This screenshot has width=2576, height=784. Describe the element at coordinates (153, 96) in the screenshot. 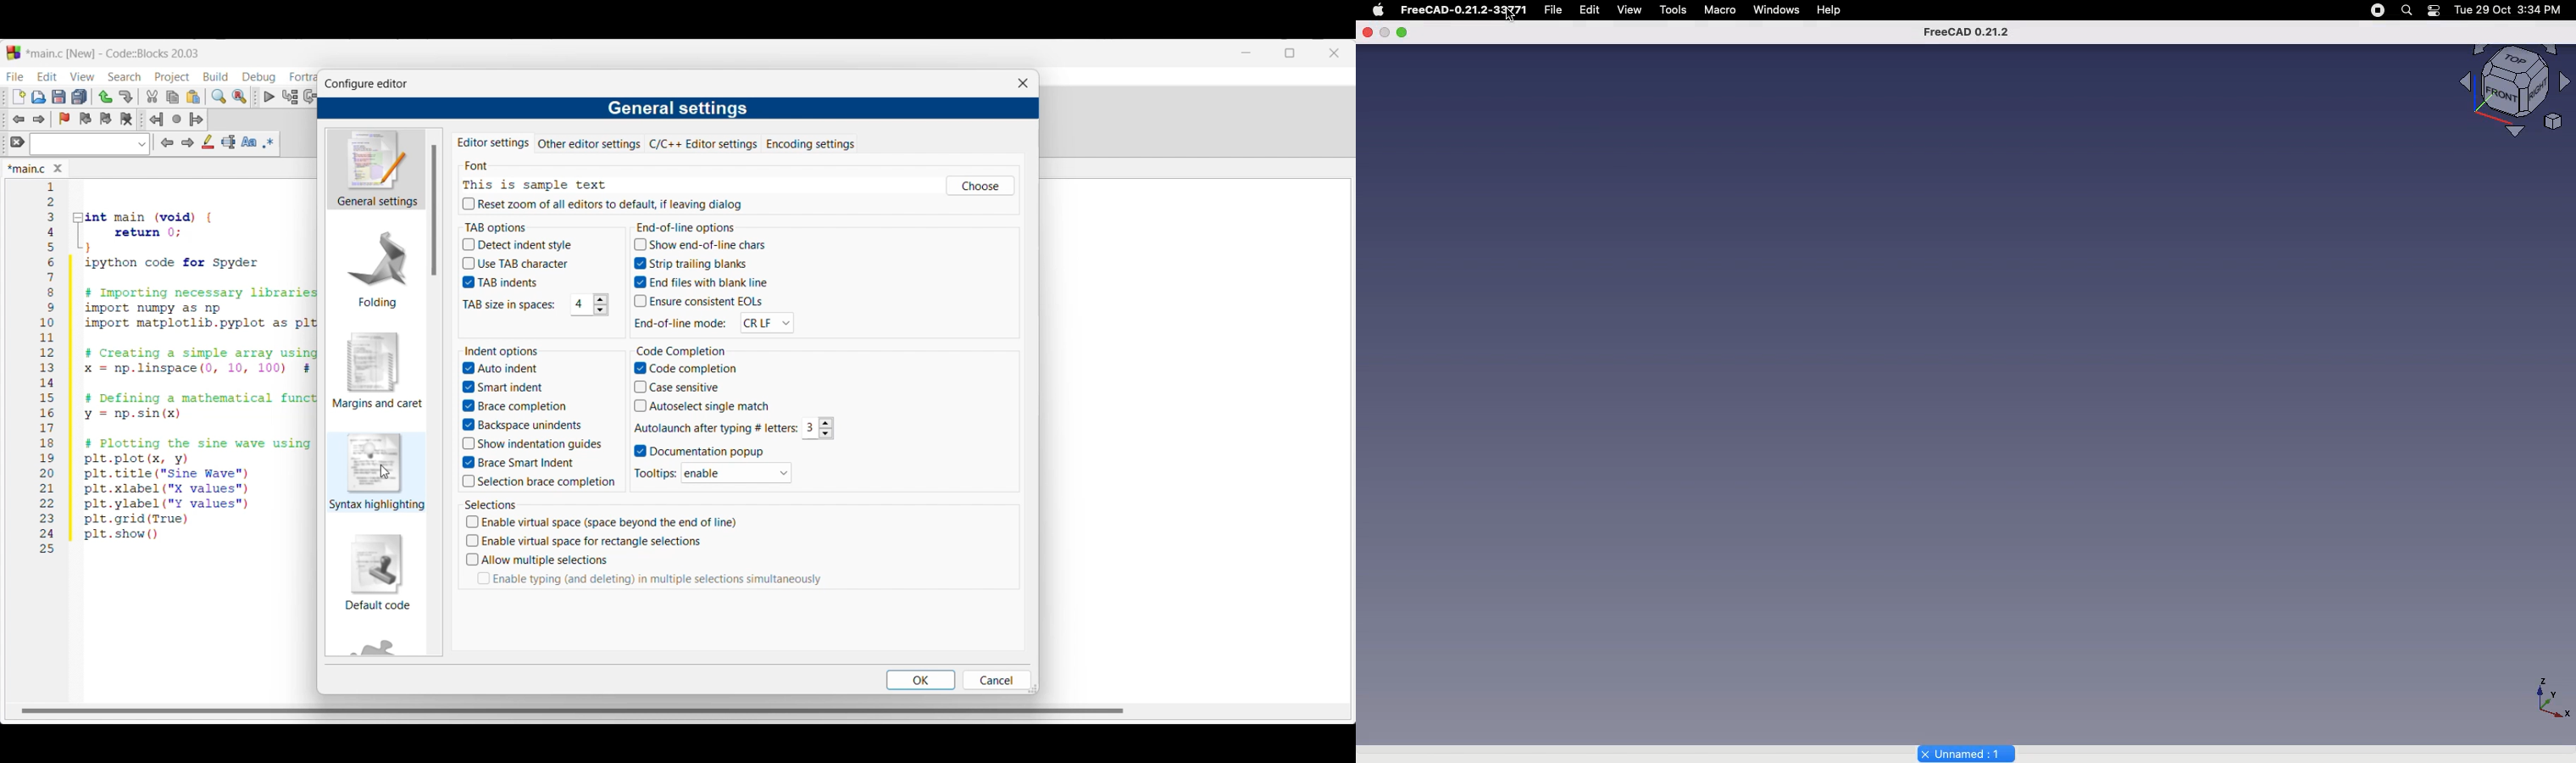

I see `Cut` at that location.